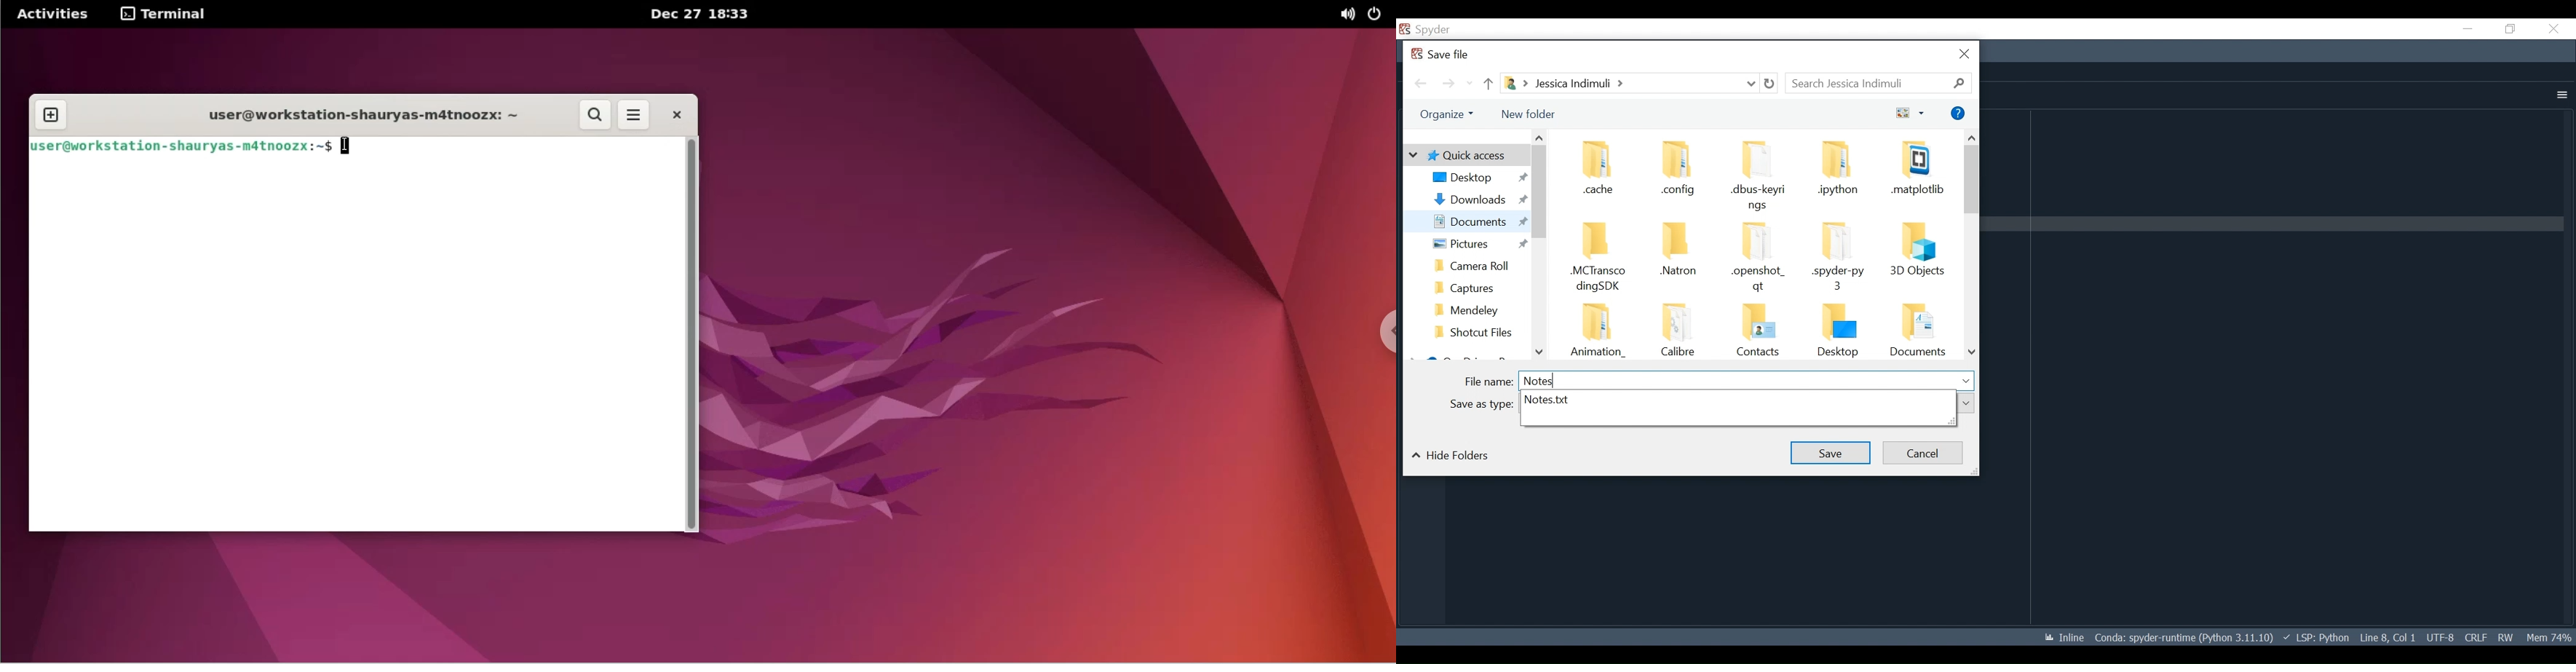  What do you see at coordinates (1601, 259) in the screenshot?
I see `Folder` at bounding box center [1601, 259].